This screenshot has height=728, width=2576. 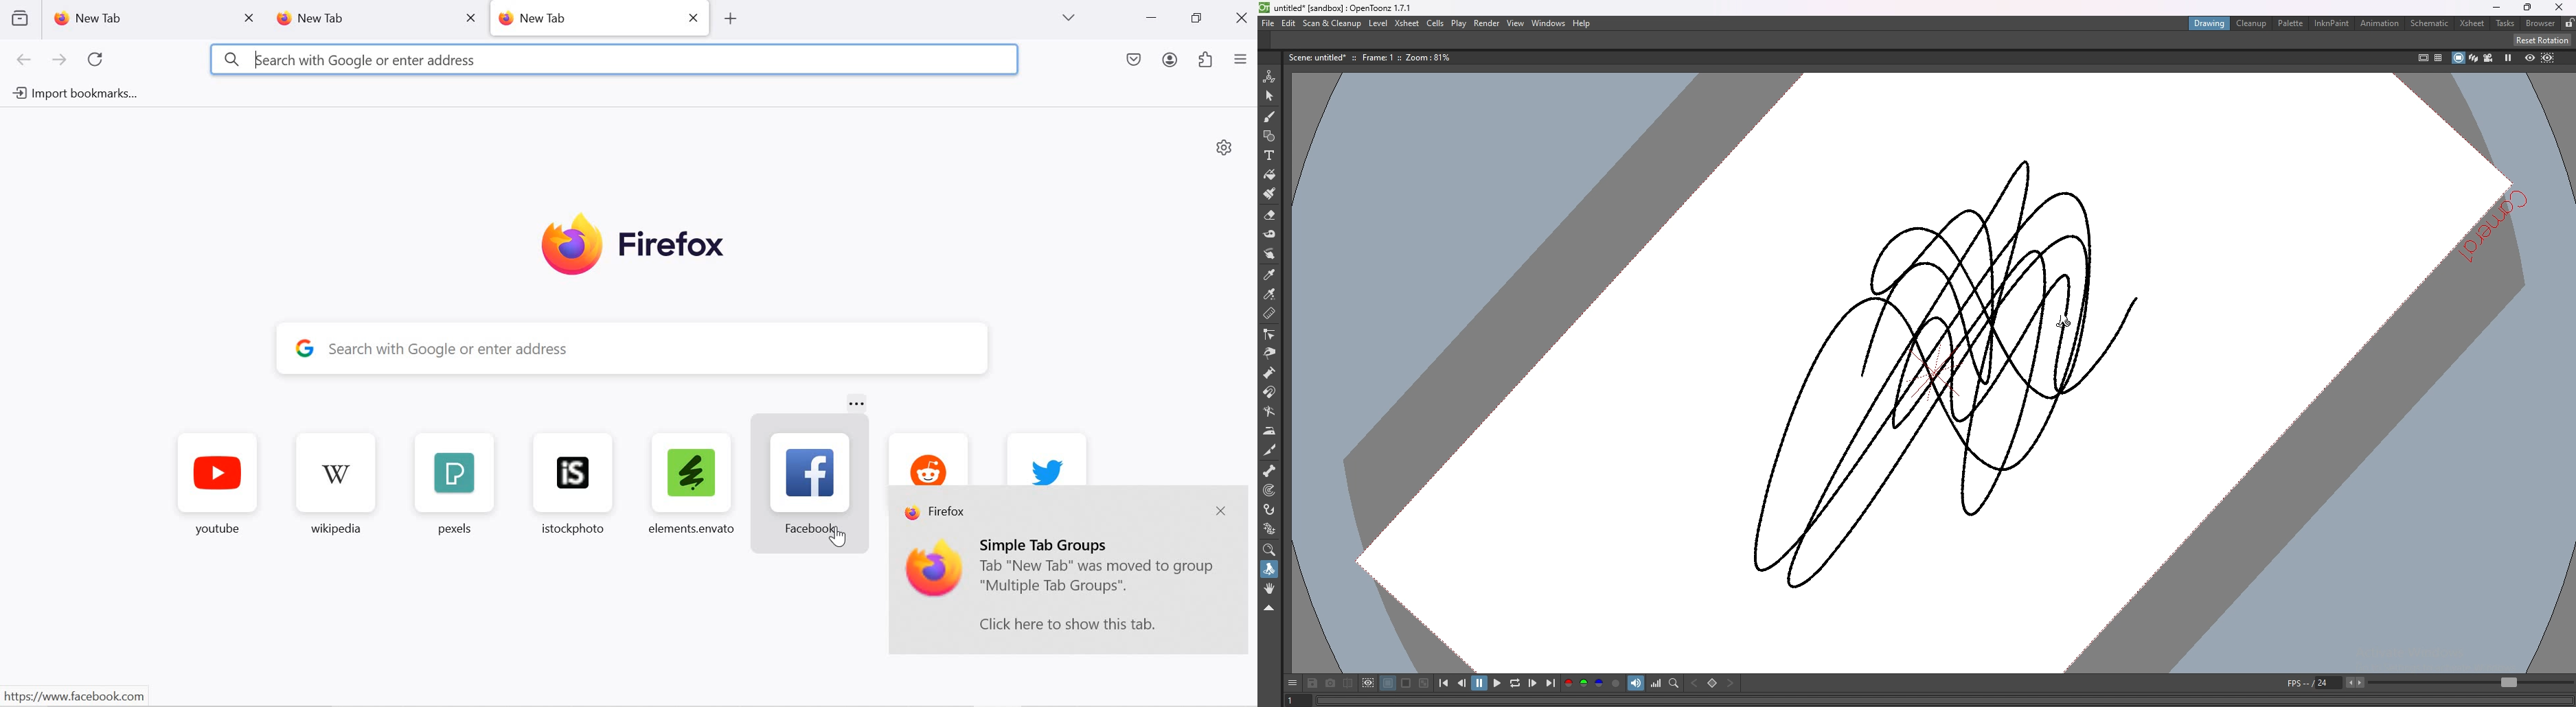 I want to click on paint tool, so click(x=1270, y=174).